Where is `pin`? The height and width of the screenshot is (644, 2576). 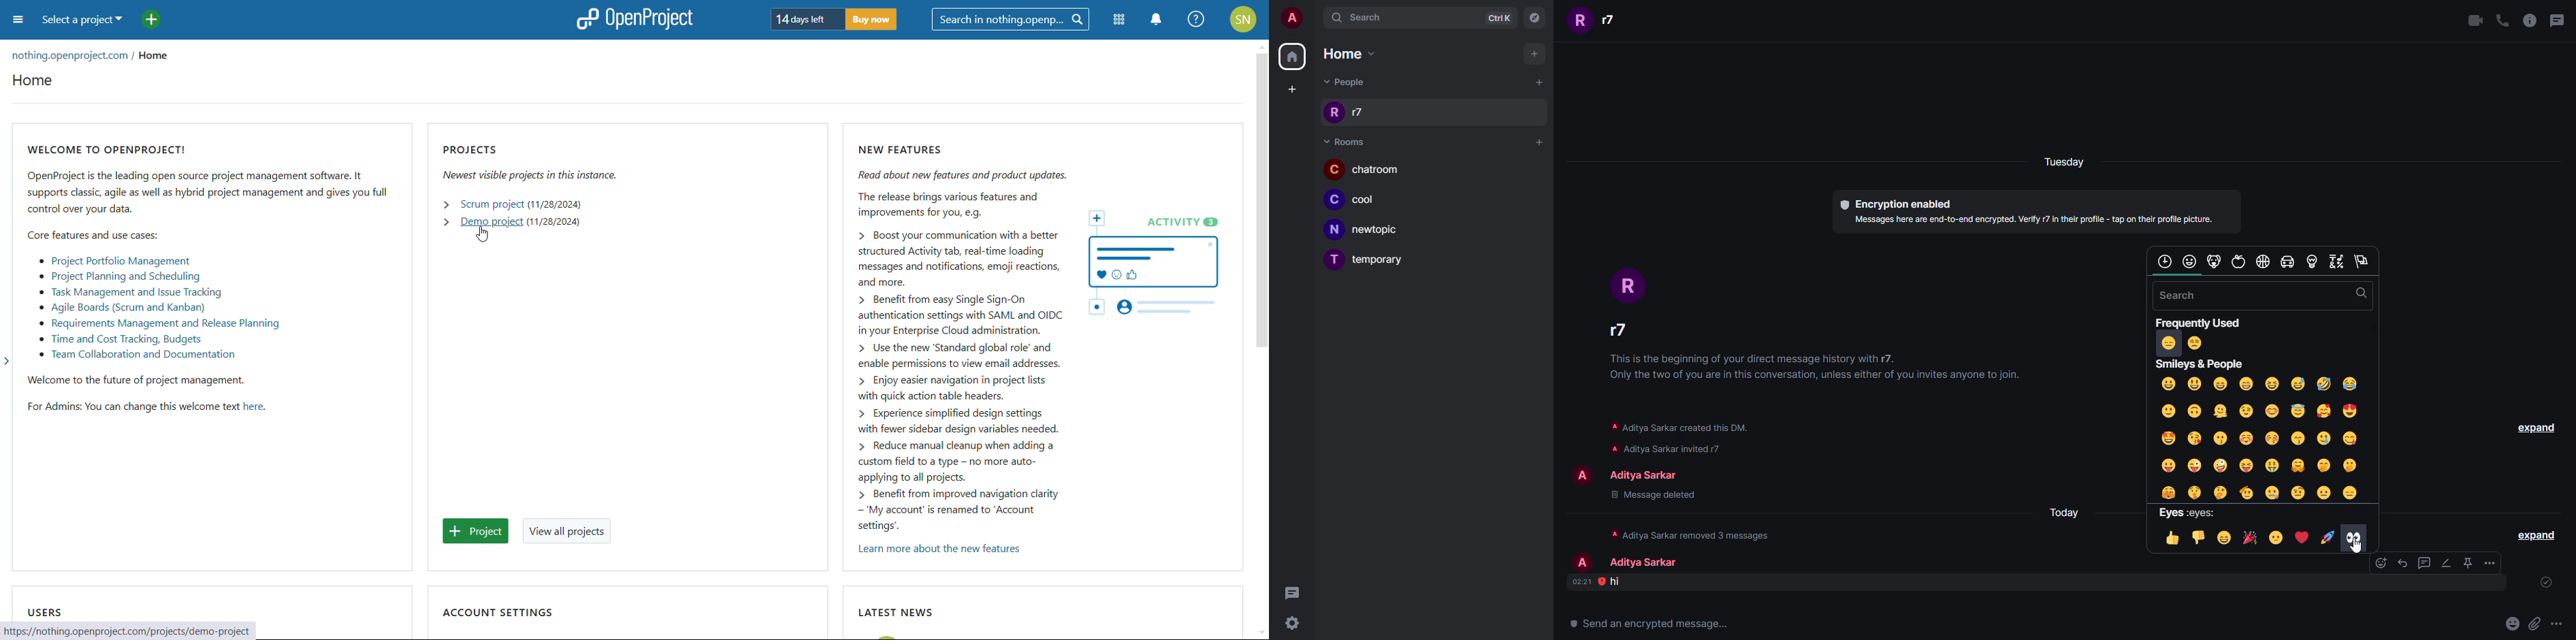
pin is located at coordinates (2468, 563).